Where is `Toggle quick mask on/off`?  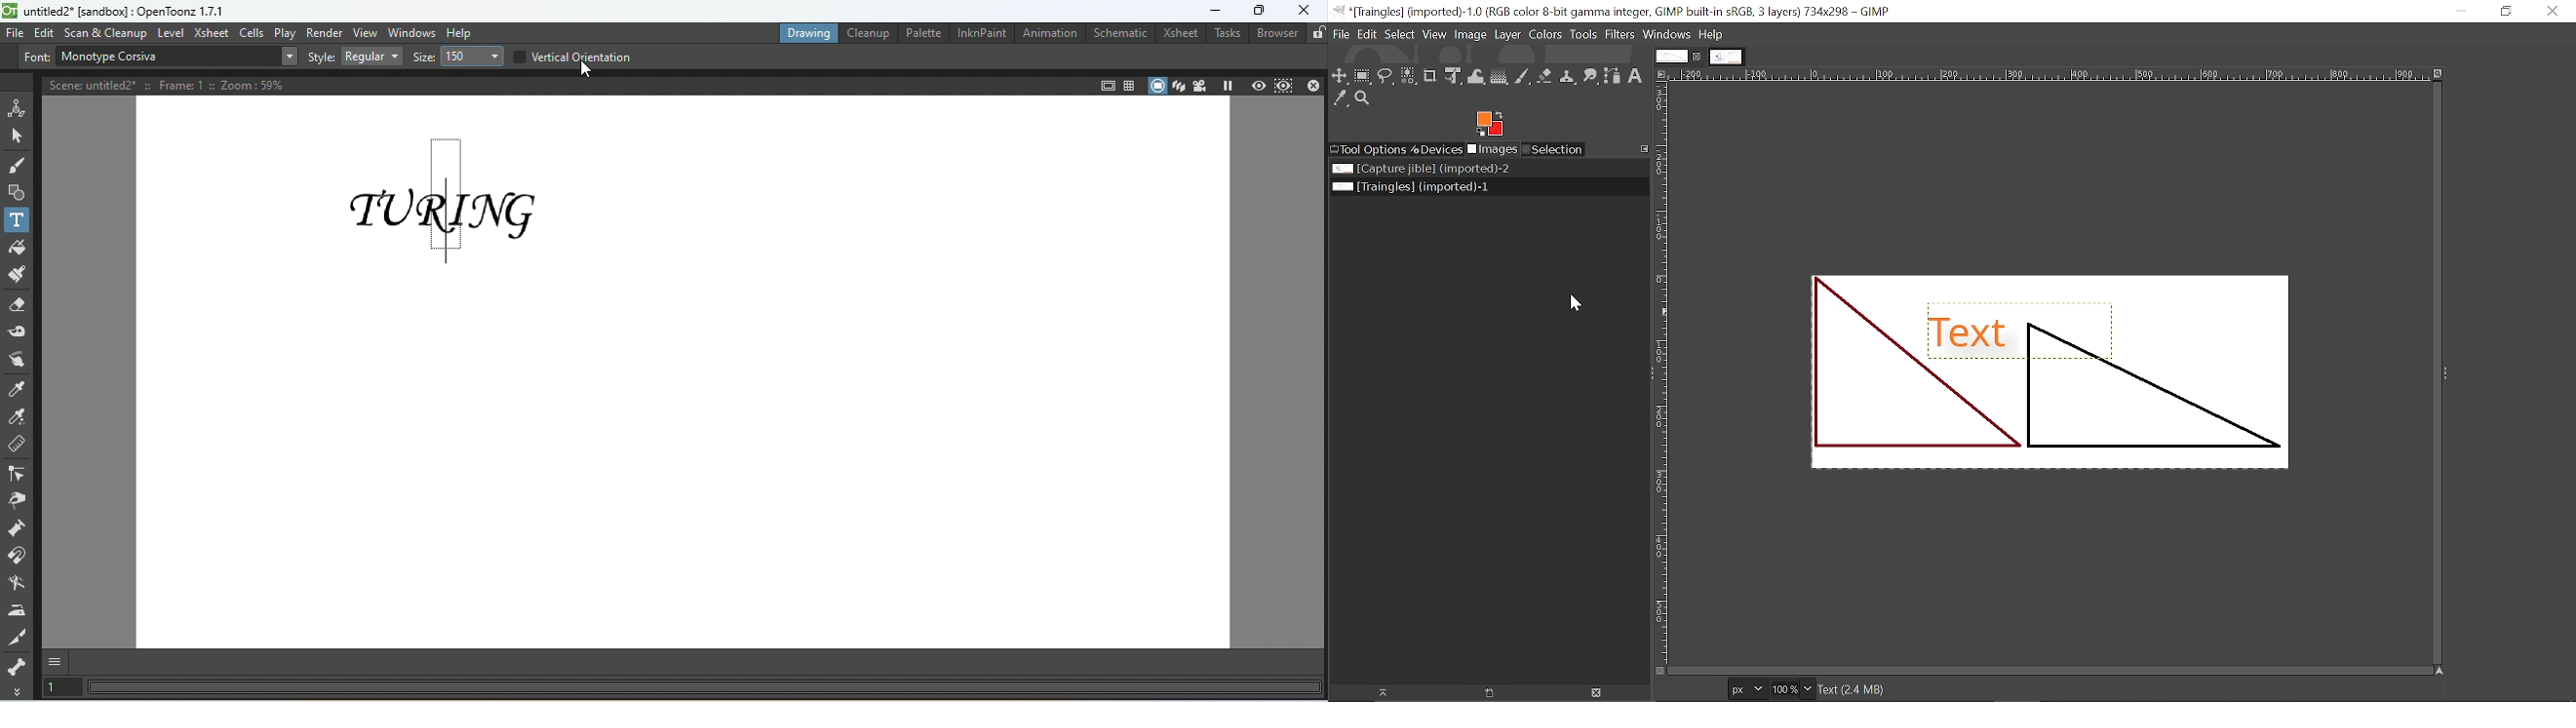
Toggle quick mask on/off is located at coordinates (1660, 672).